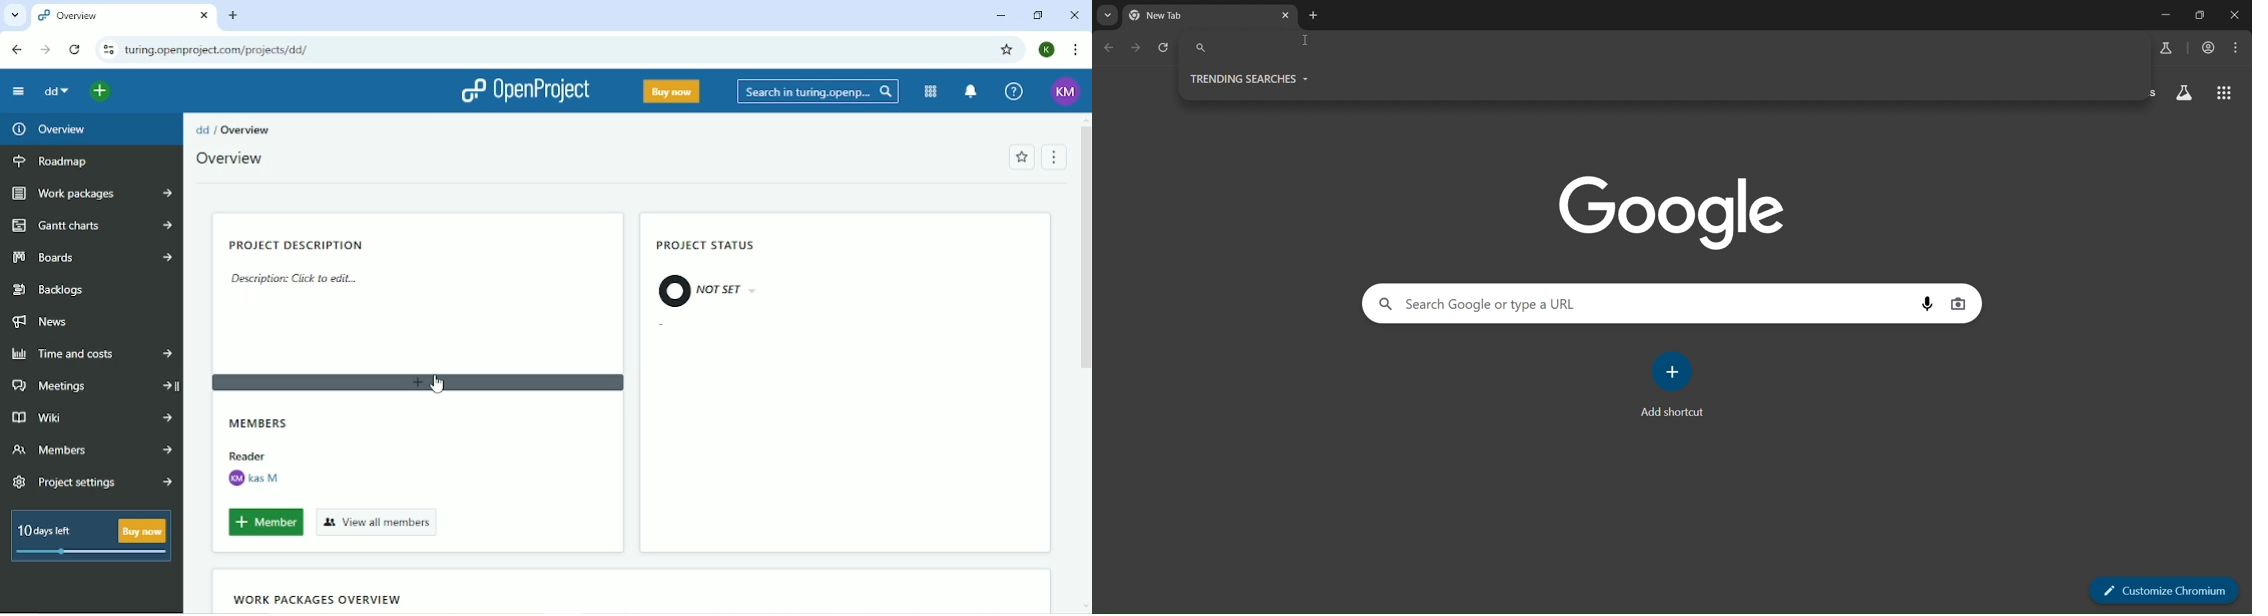 This screenshot has width=2268, height=616. What do you see at coordinates (93, 387) in the screenshot?
I see `Meetings` at bounding box center [93, 387].